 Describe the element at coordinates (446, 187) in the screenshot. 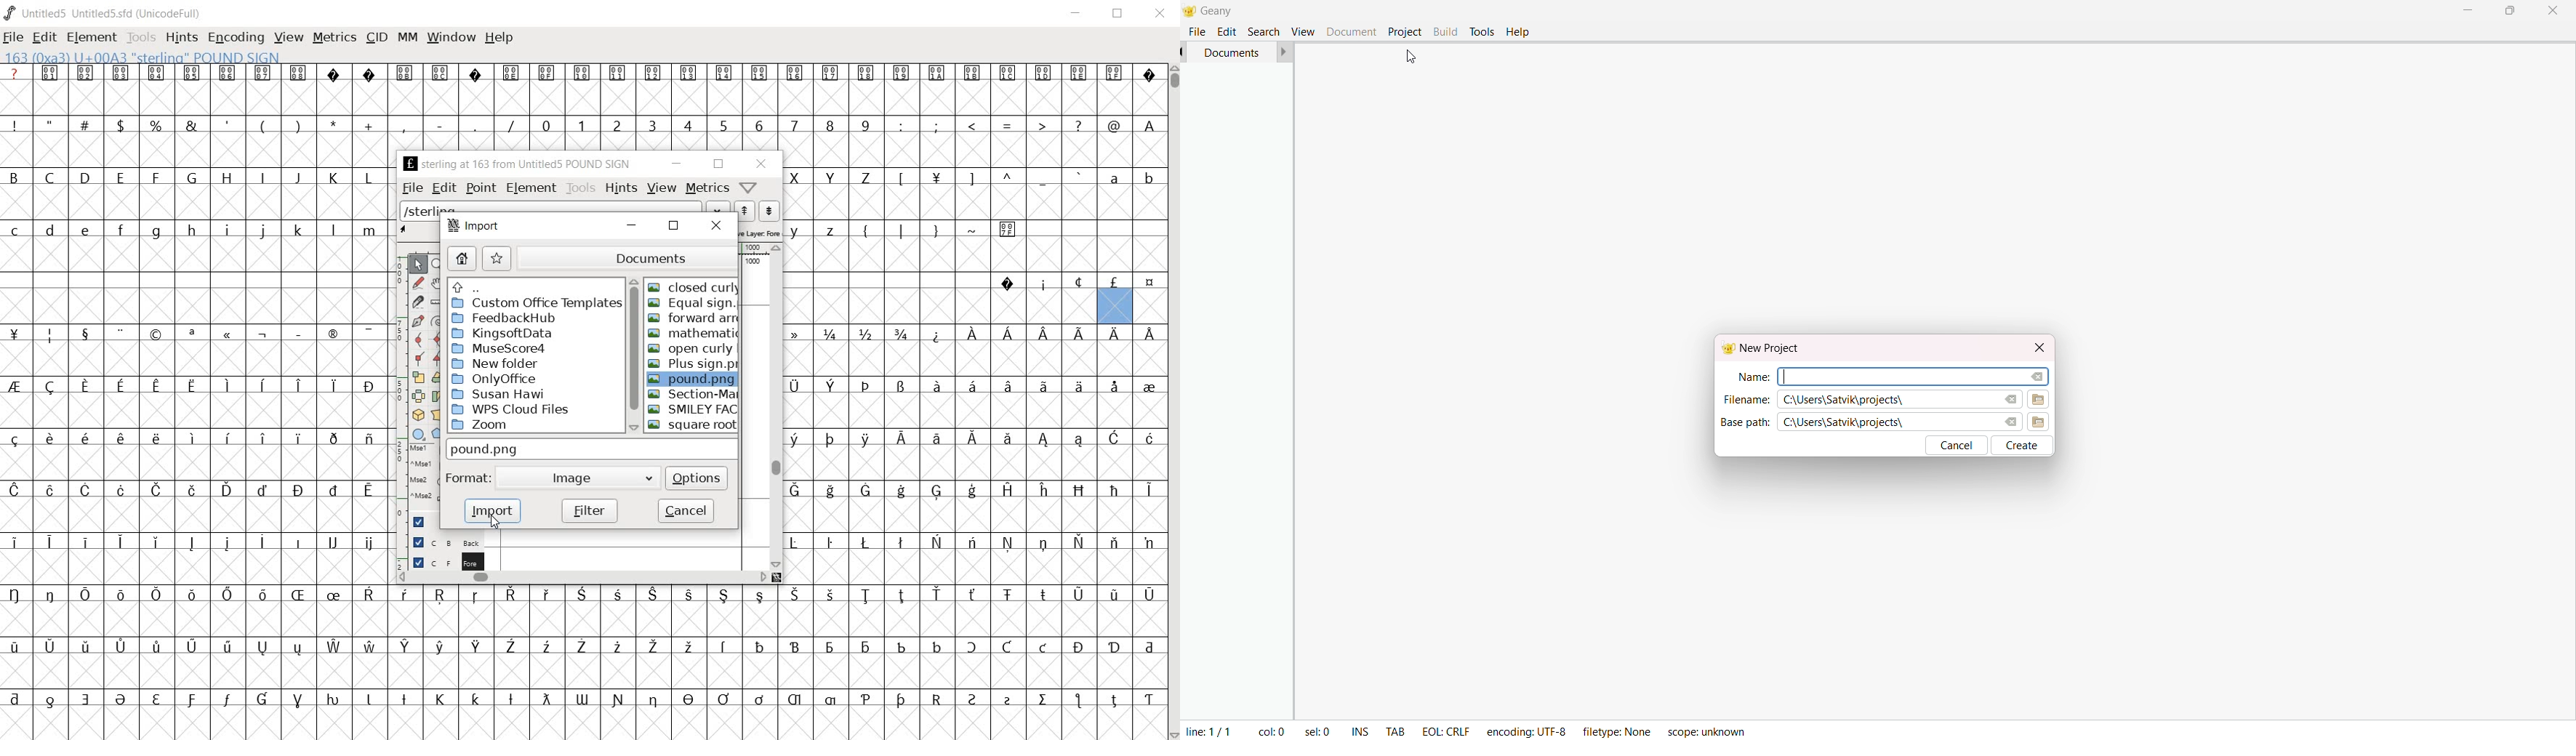

I see `edit` at that location.